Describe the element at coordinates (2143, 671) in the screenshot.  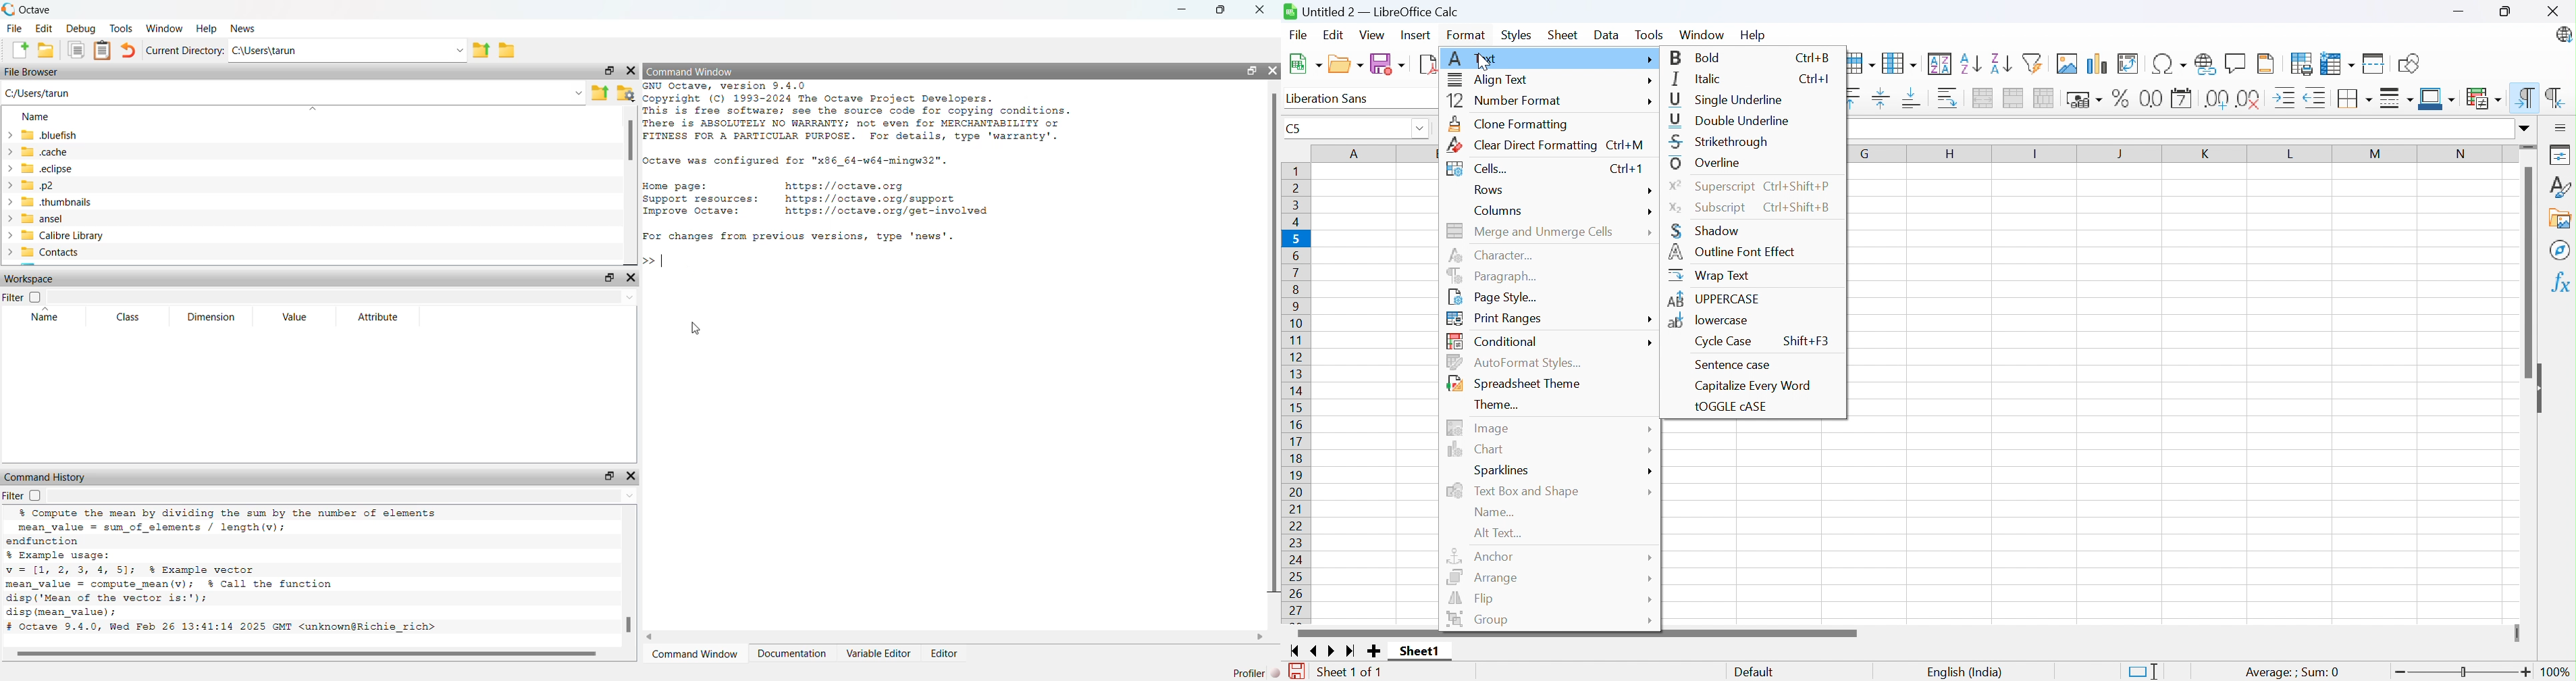
I see `Standard selection. Click to change selection mode.` at that location.